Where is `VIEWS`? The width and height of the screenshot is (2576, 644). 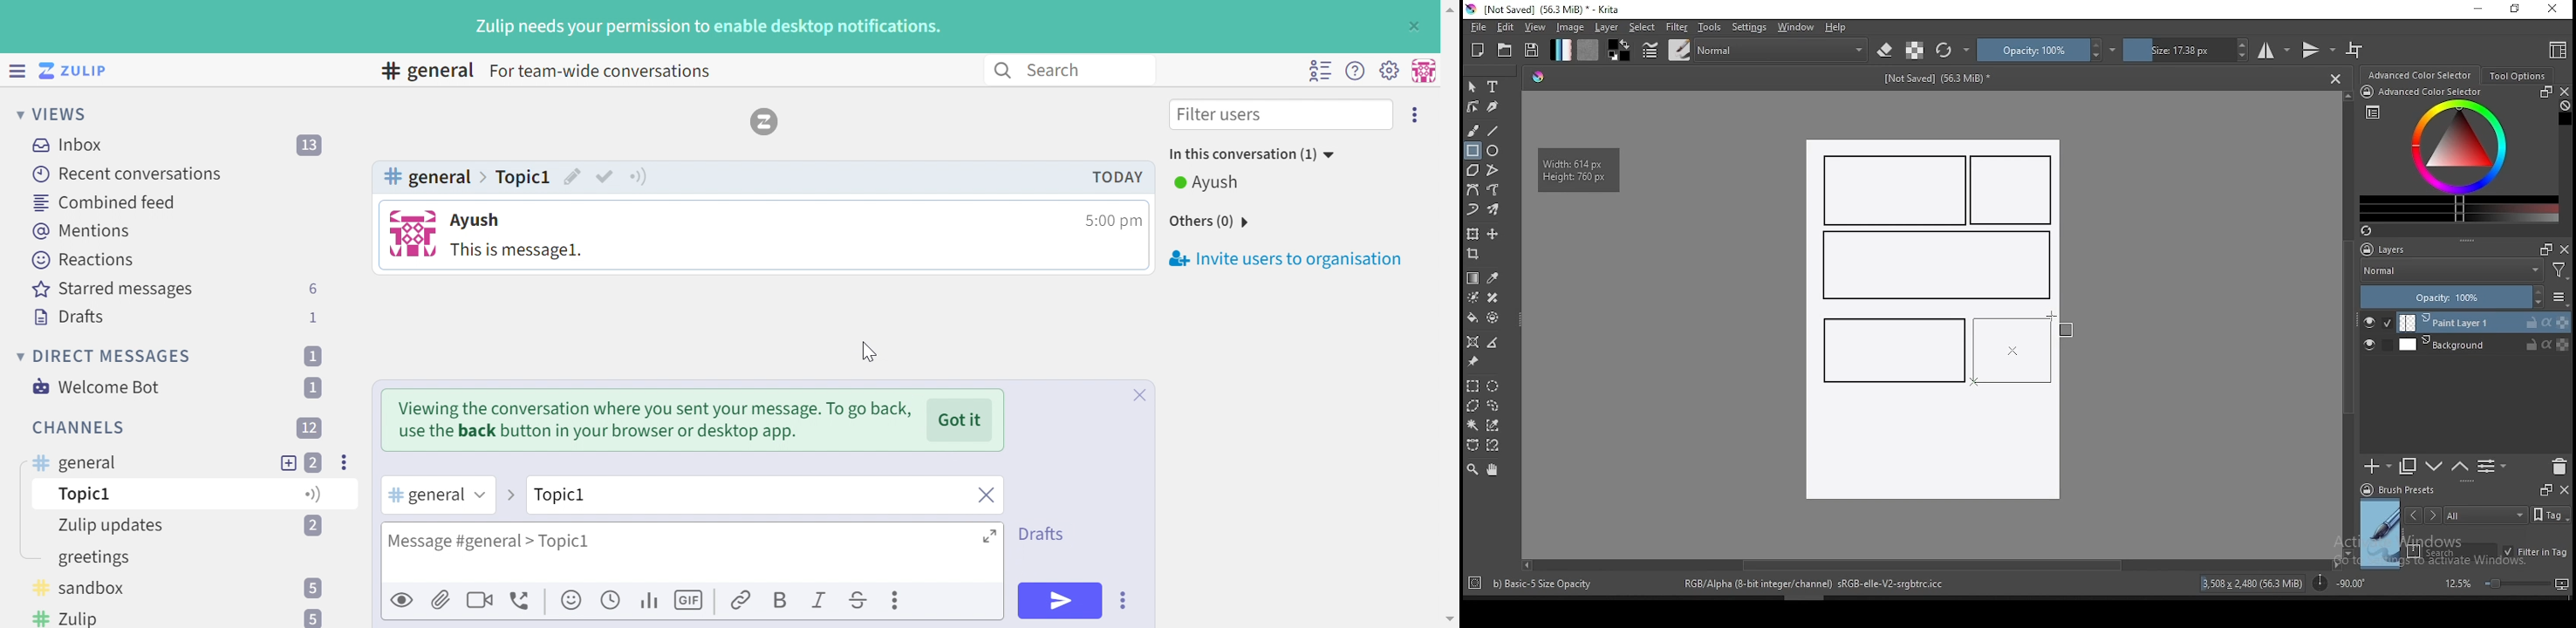 VIEWS is located at coordinates (65, 113).